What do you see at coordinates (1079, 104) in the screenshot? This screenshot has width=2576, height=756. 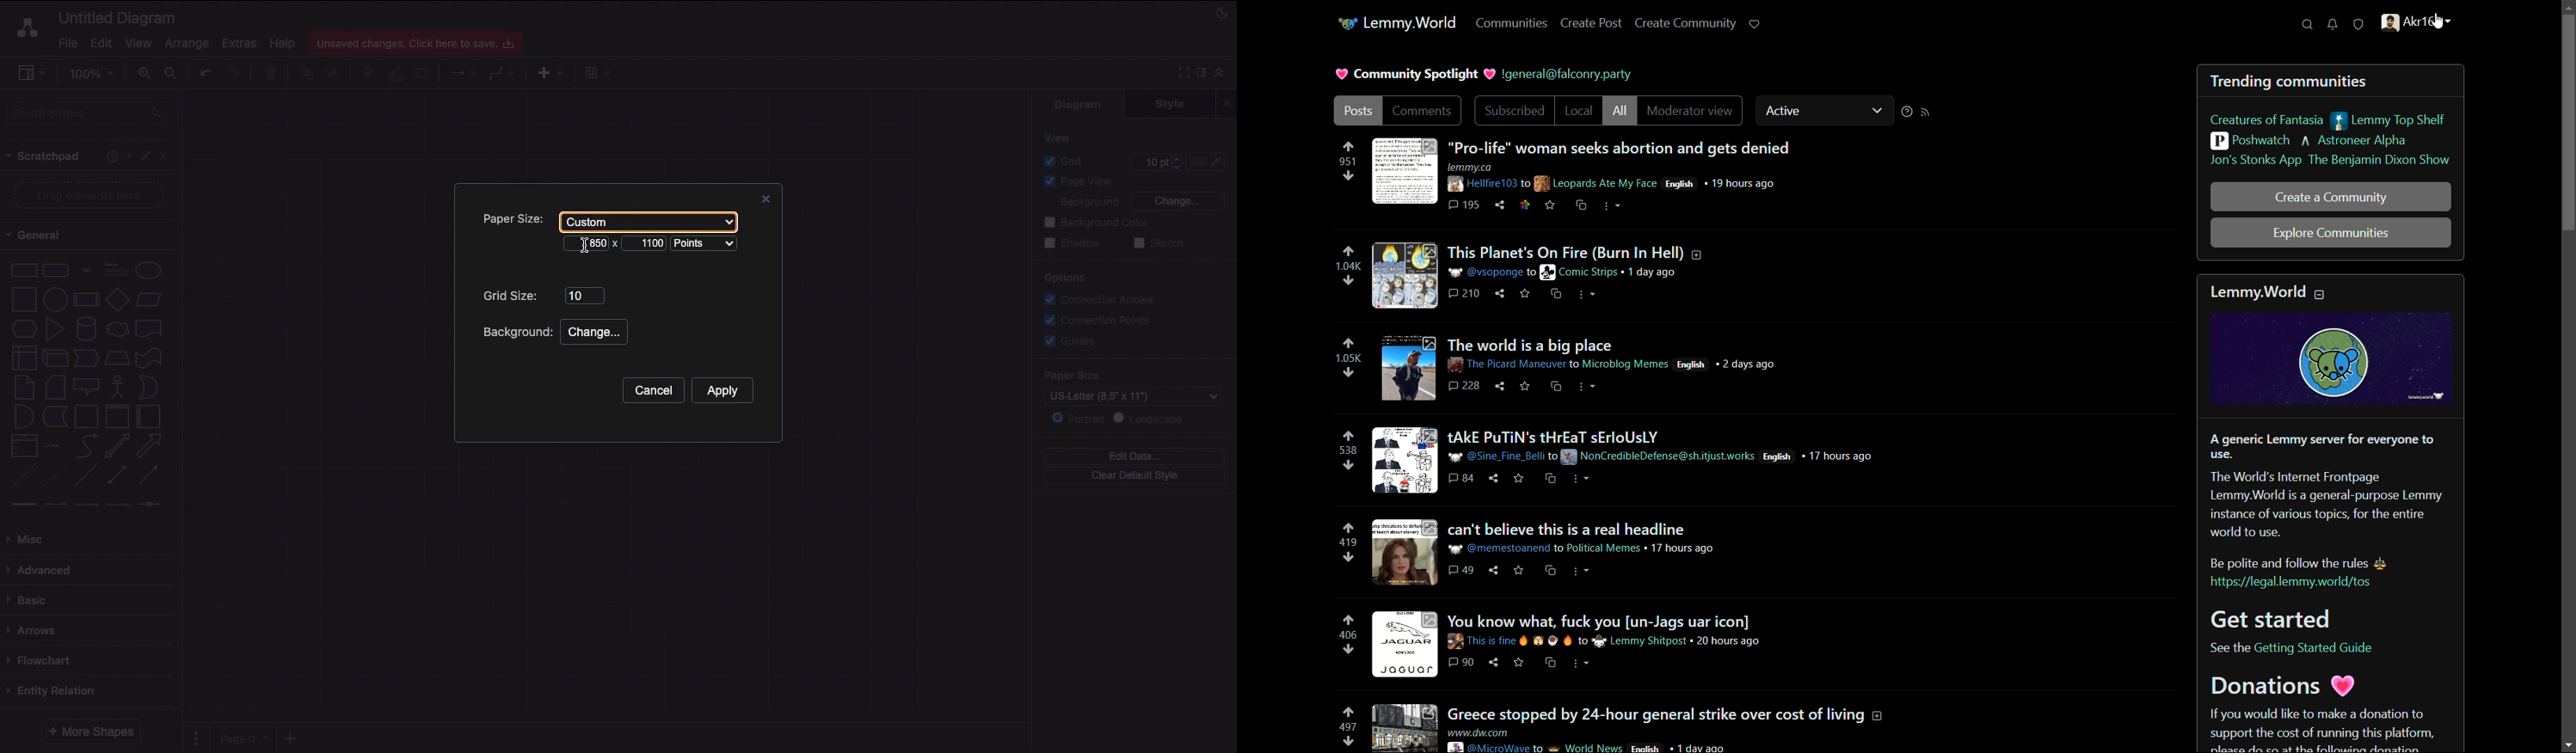 I see `Diagram` at bounding box center [1079, 104].